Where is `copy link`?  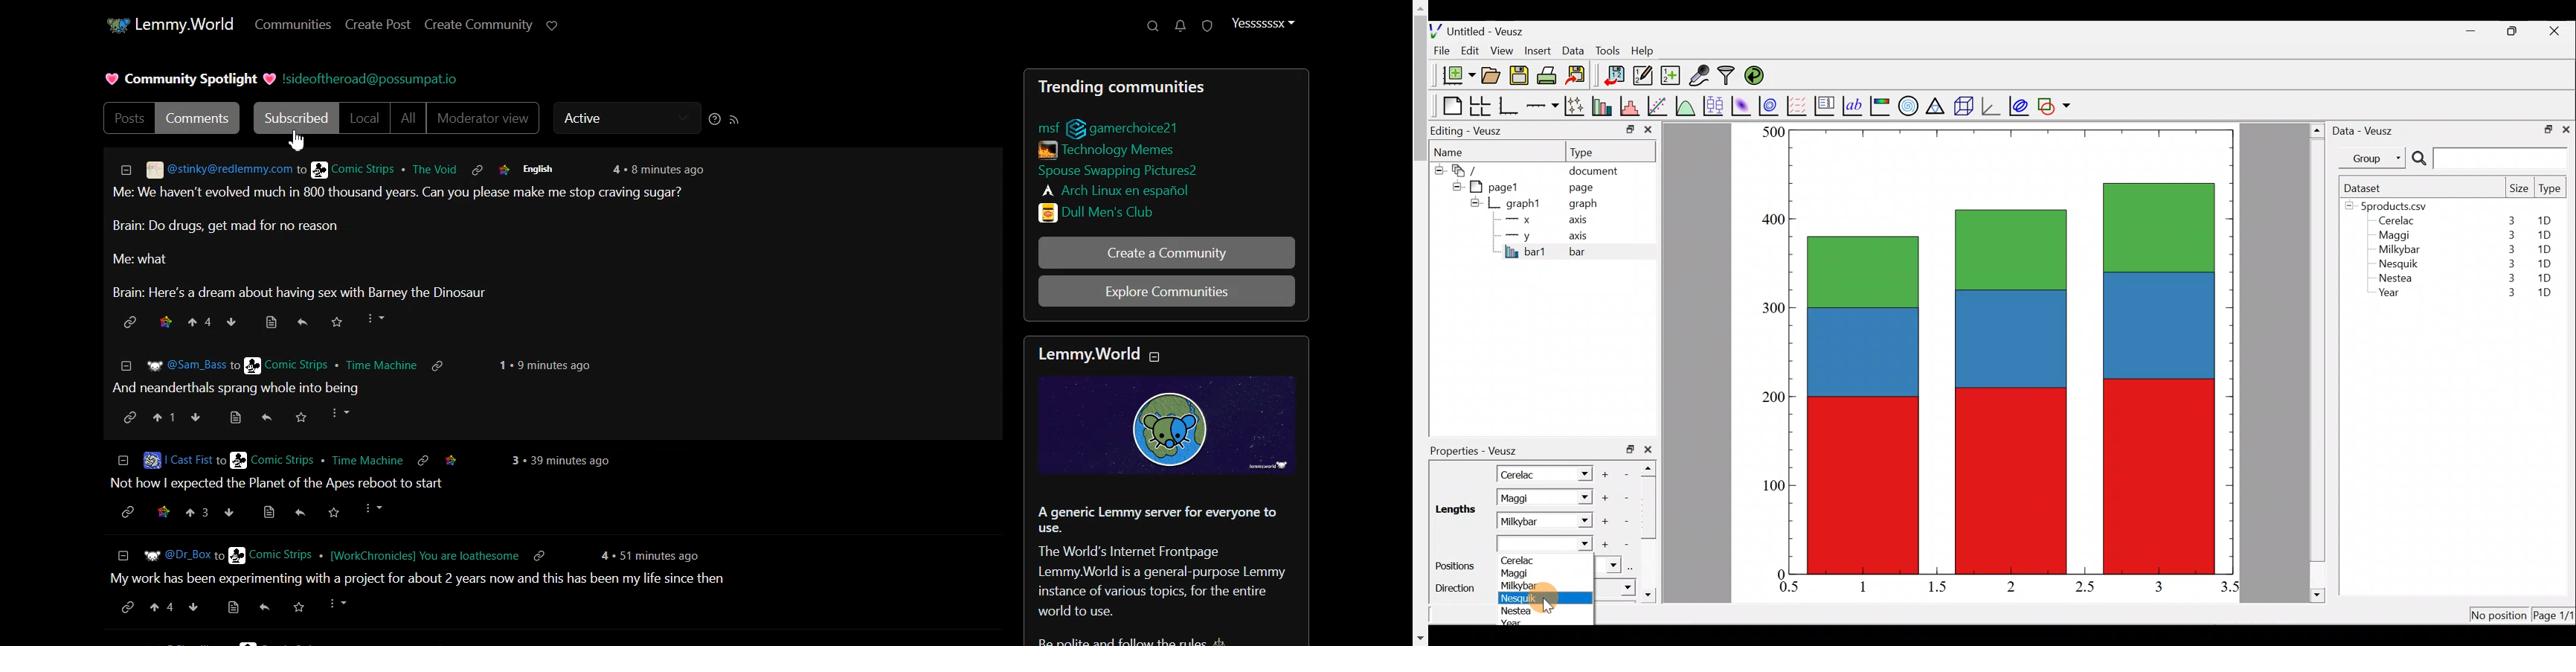 copy link is located at coordinates (126, 612).